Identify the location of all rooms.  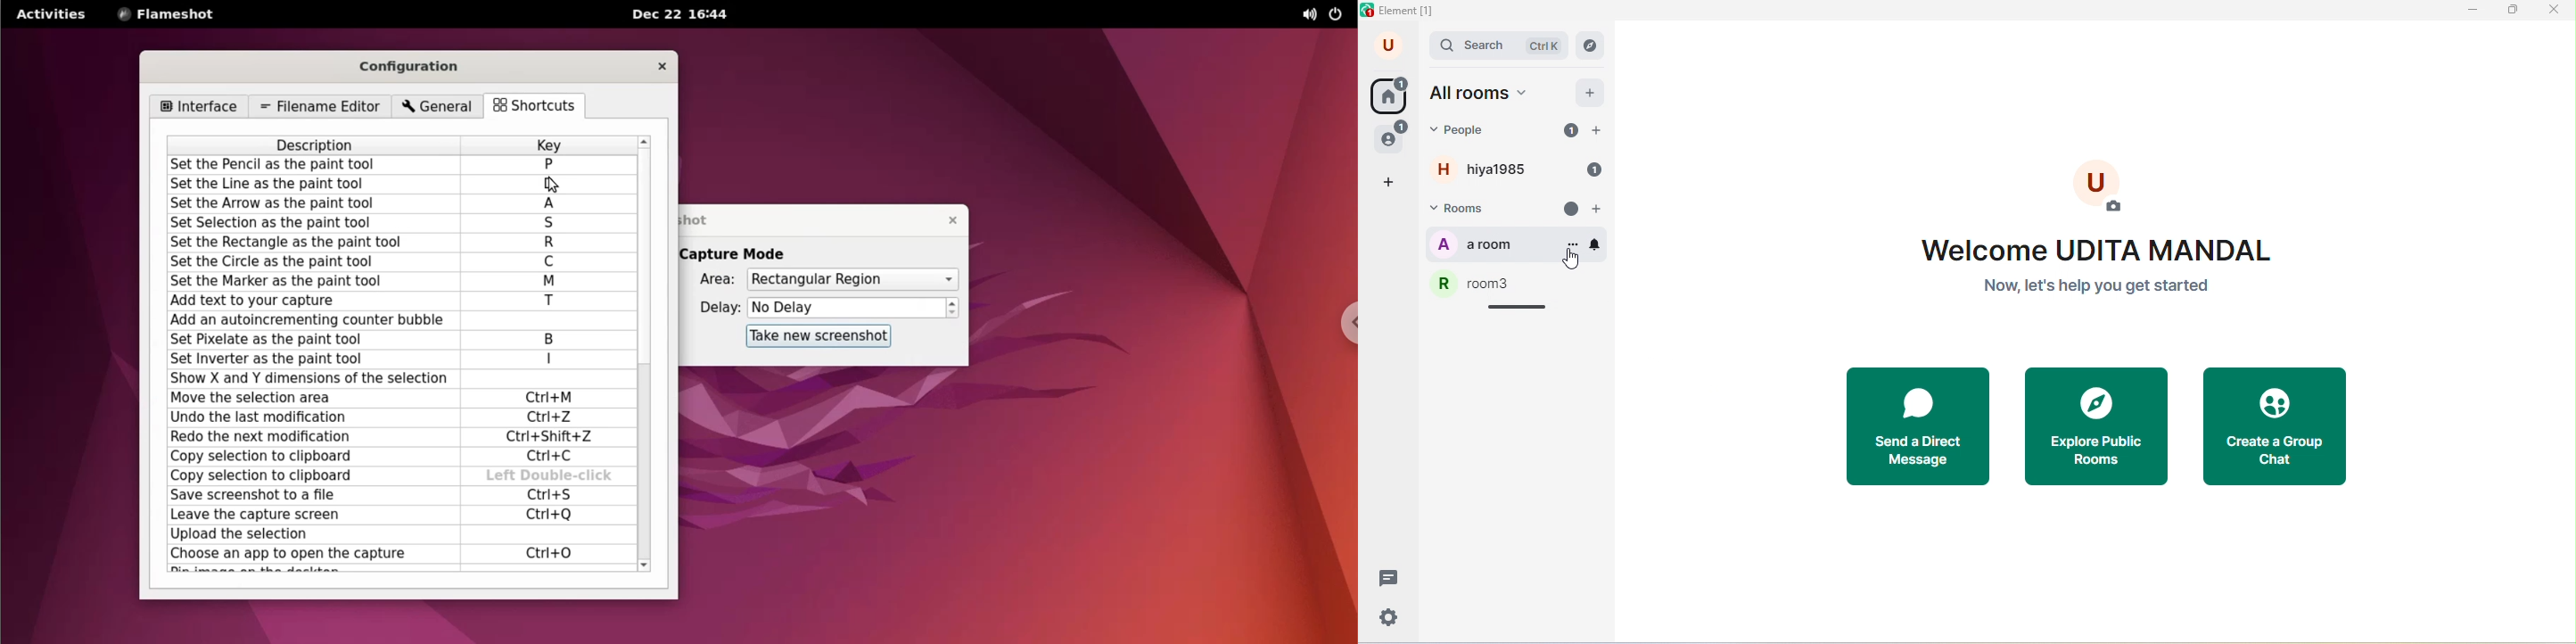
(1484, 95).